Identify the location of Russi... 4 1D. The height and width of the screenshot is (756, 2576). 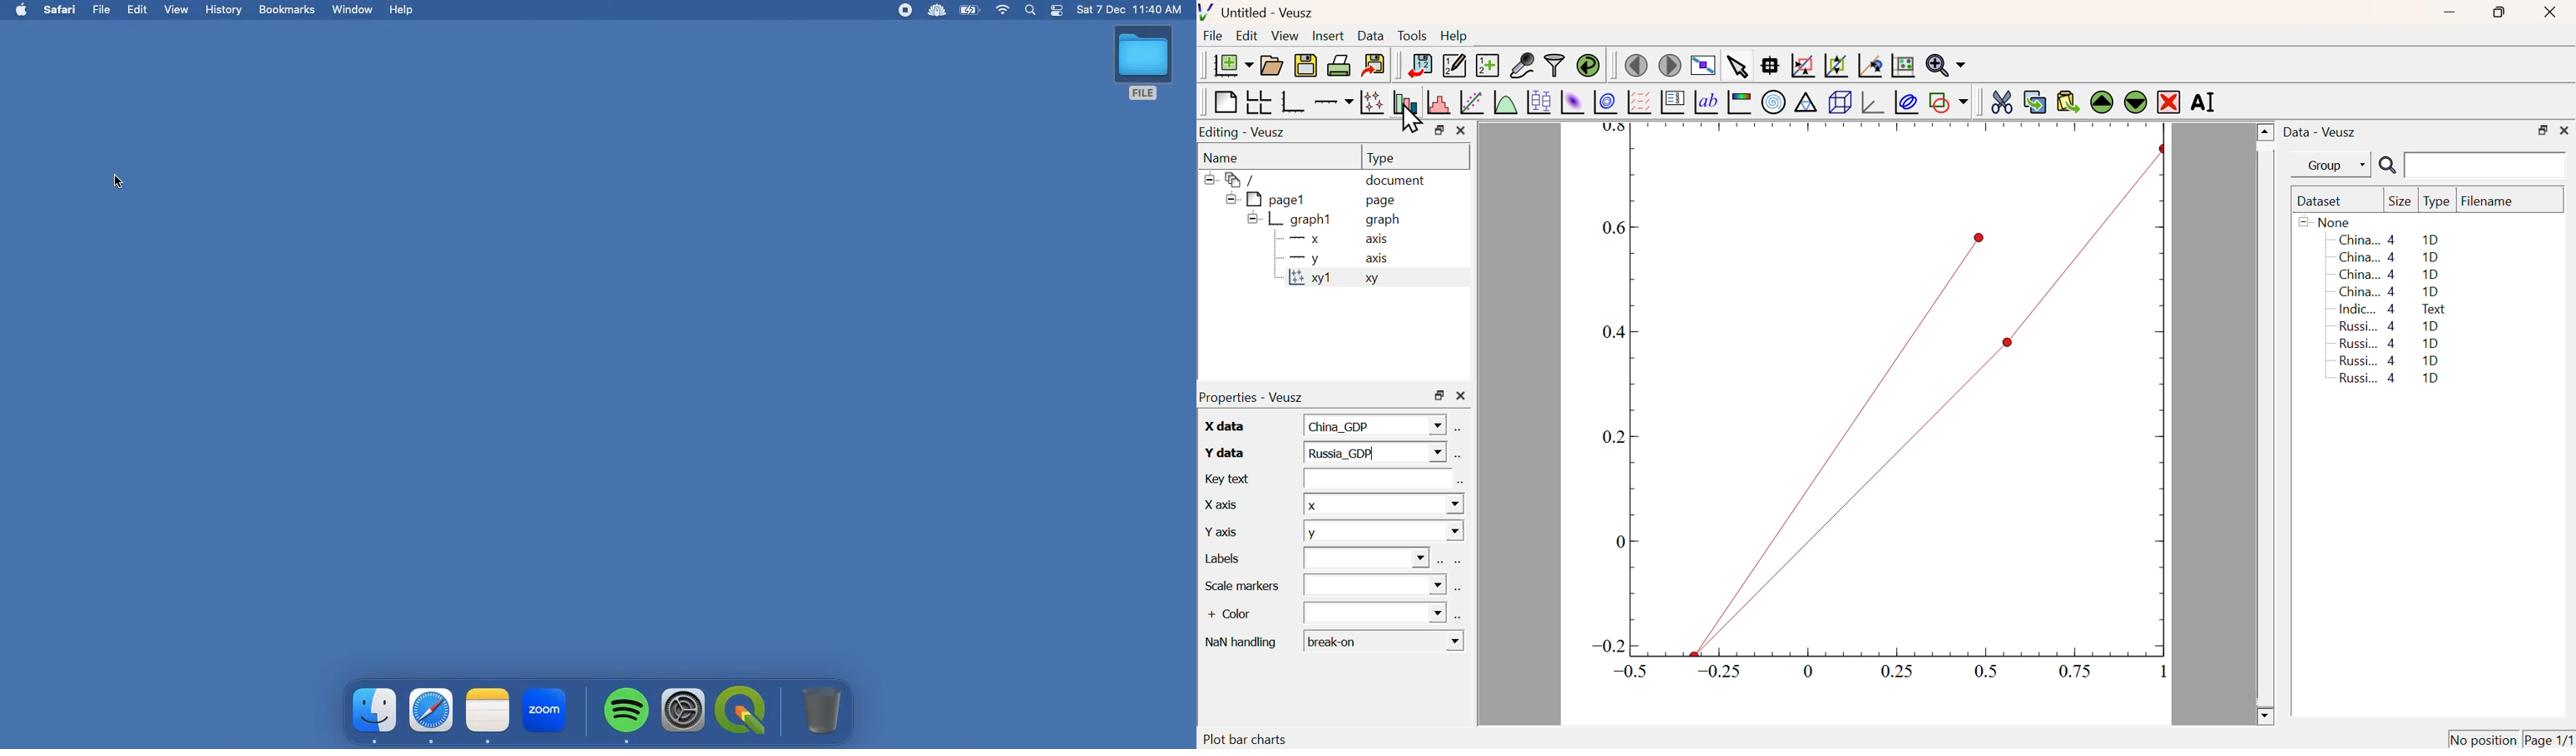
(2392, 380).